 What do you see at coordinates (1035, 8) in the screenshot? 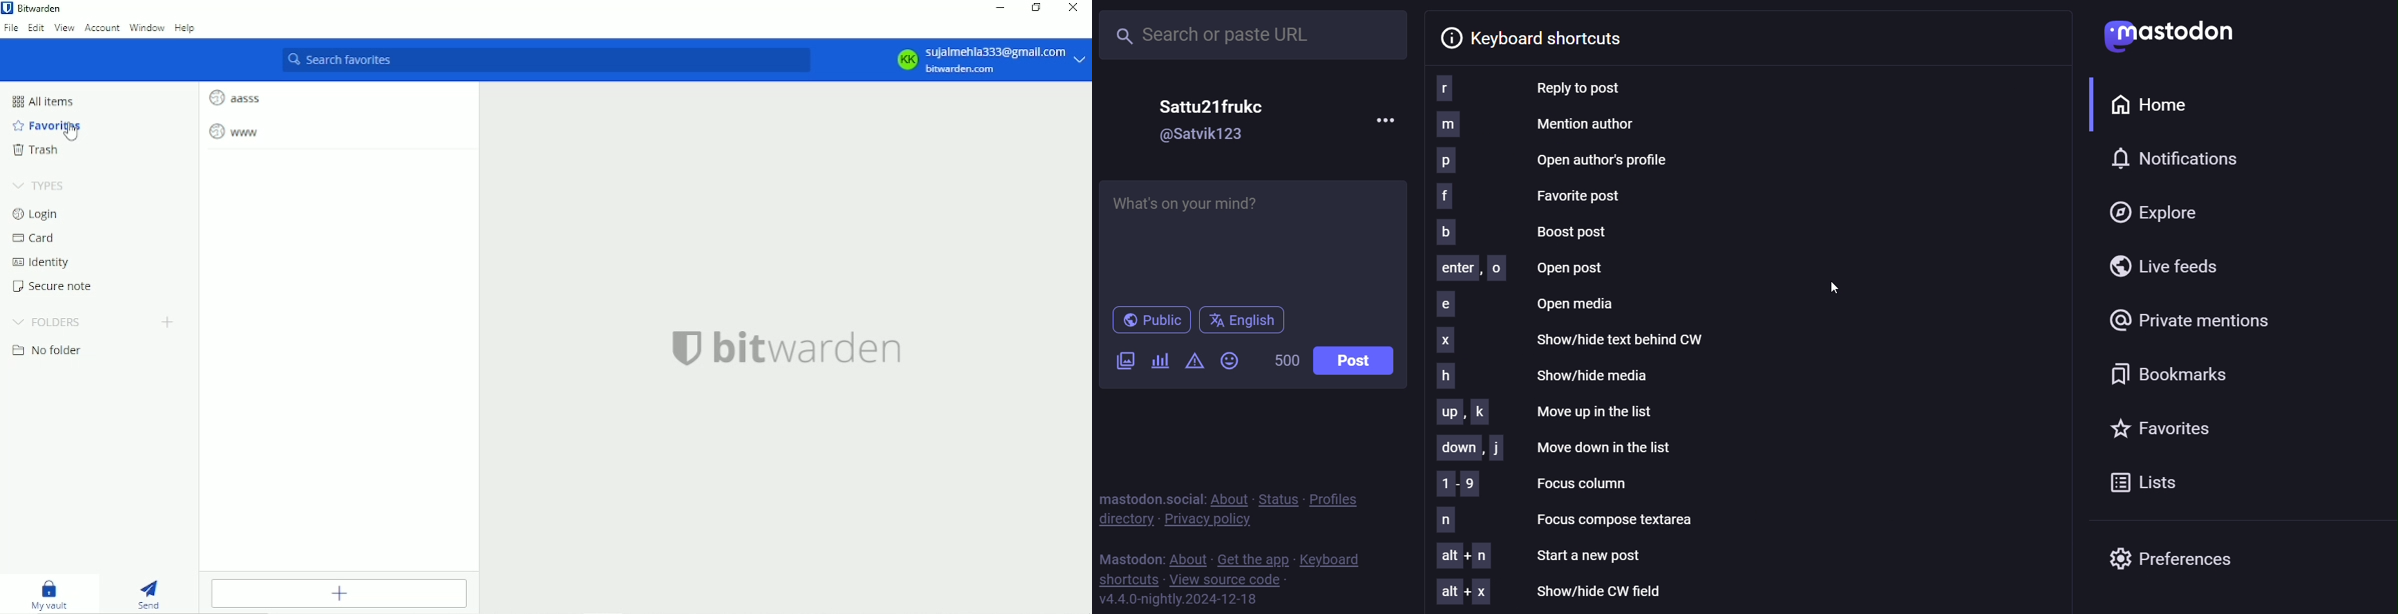
I see `Restore down` at bounding box center [1035, 8].